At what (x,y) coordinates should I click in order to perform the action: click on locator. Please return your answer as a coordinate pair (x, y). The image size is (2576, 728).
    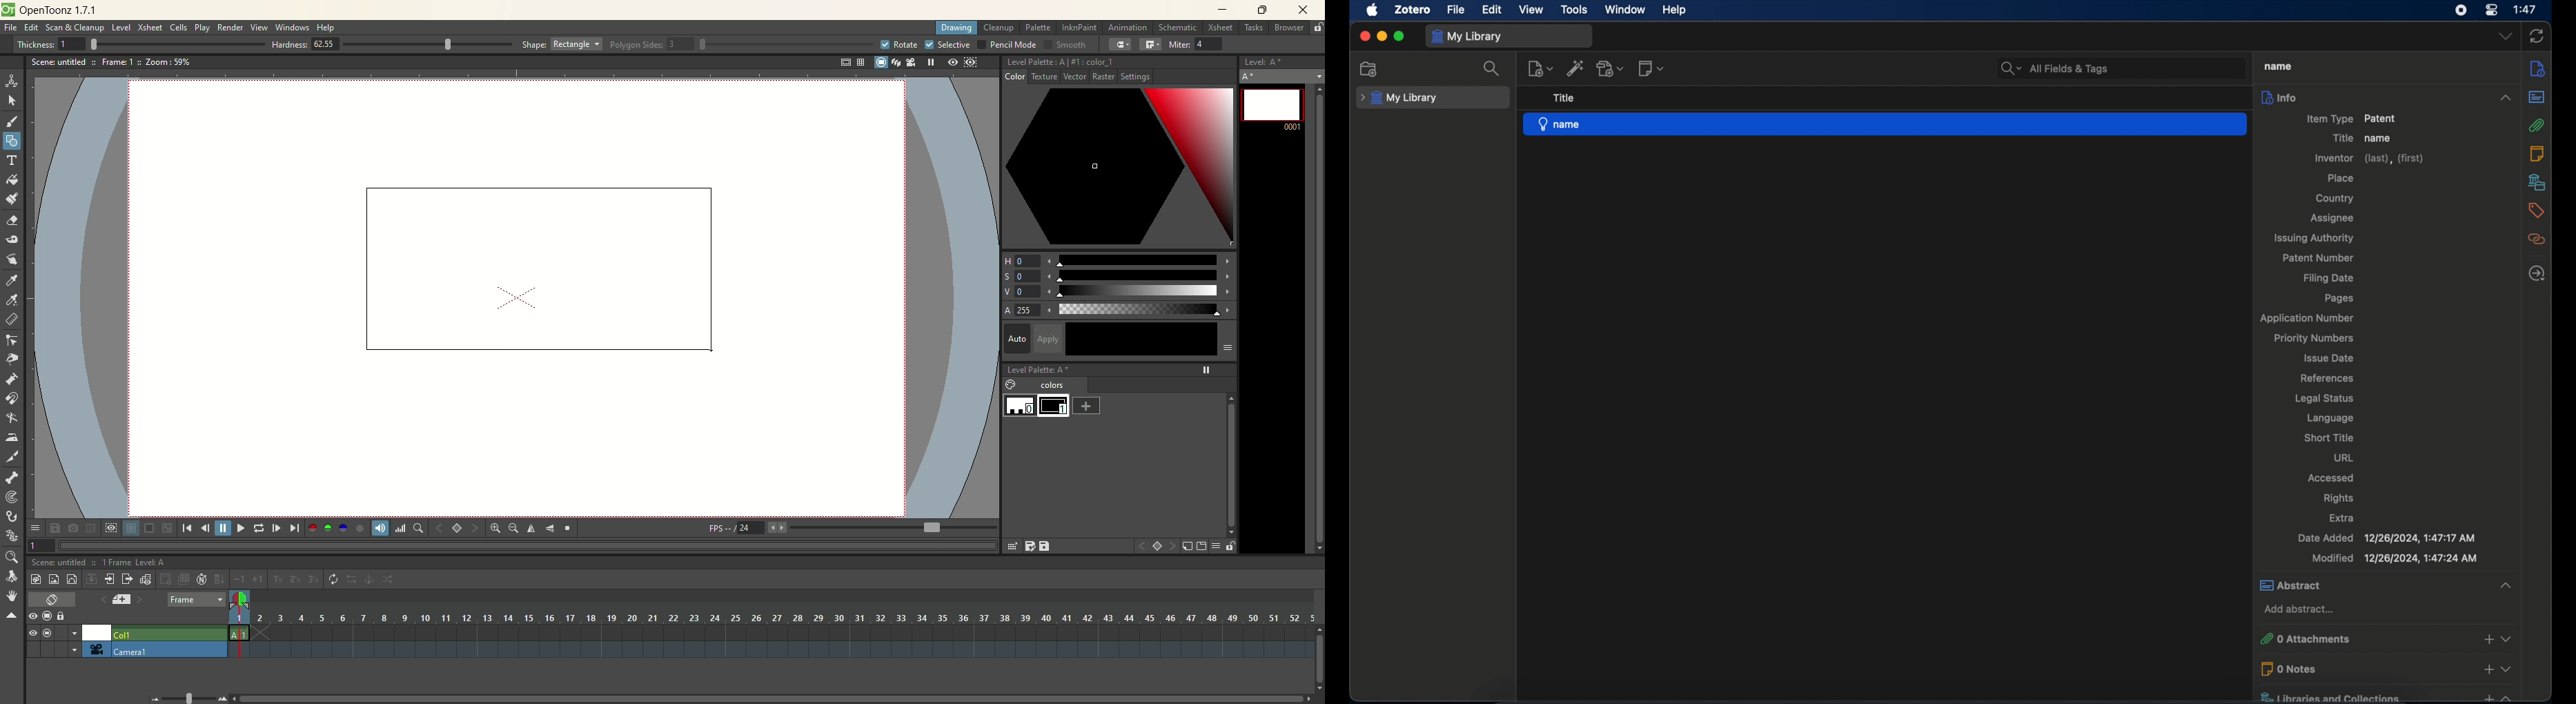
    Looking at the image, I should click on (417, 528).